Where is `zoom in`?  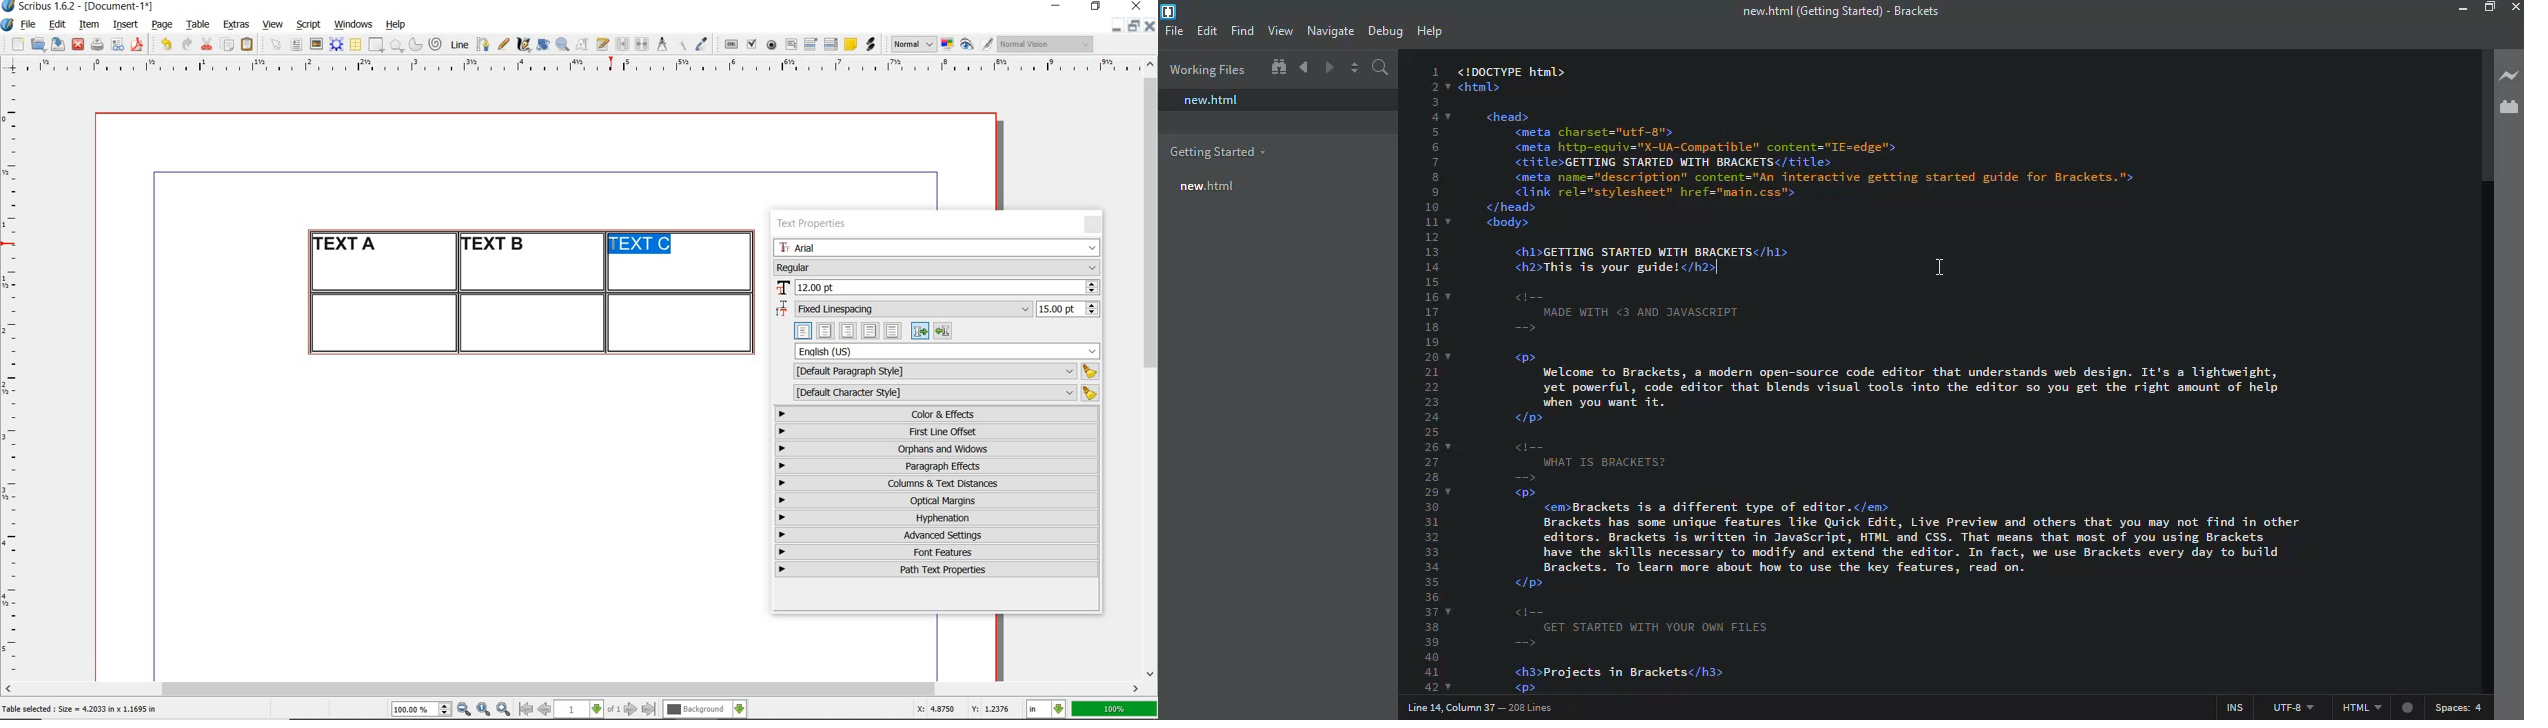 zoom in is located at coordinates (504, 710).